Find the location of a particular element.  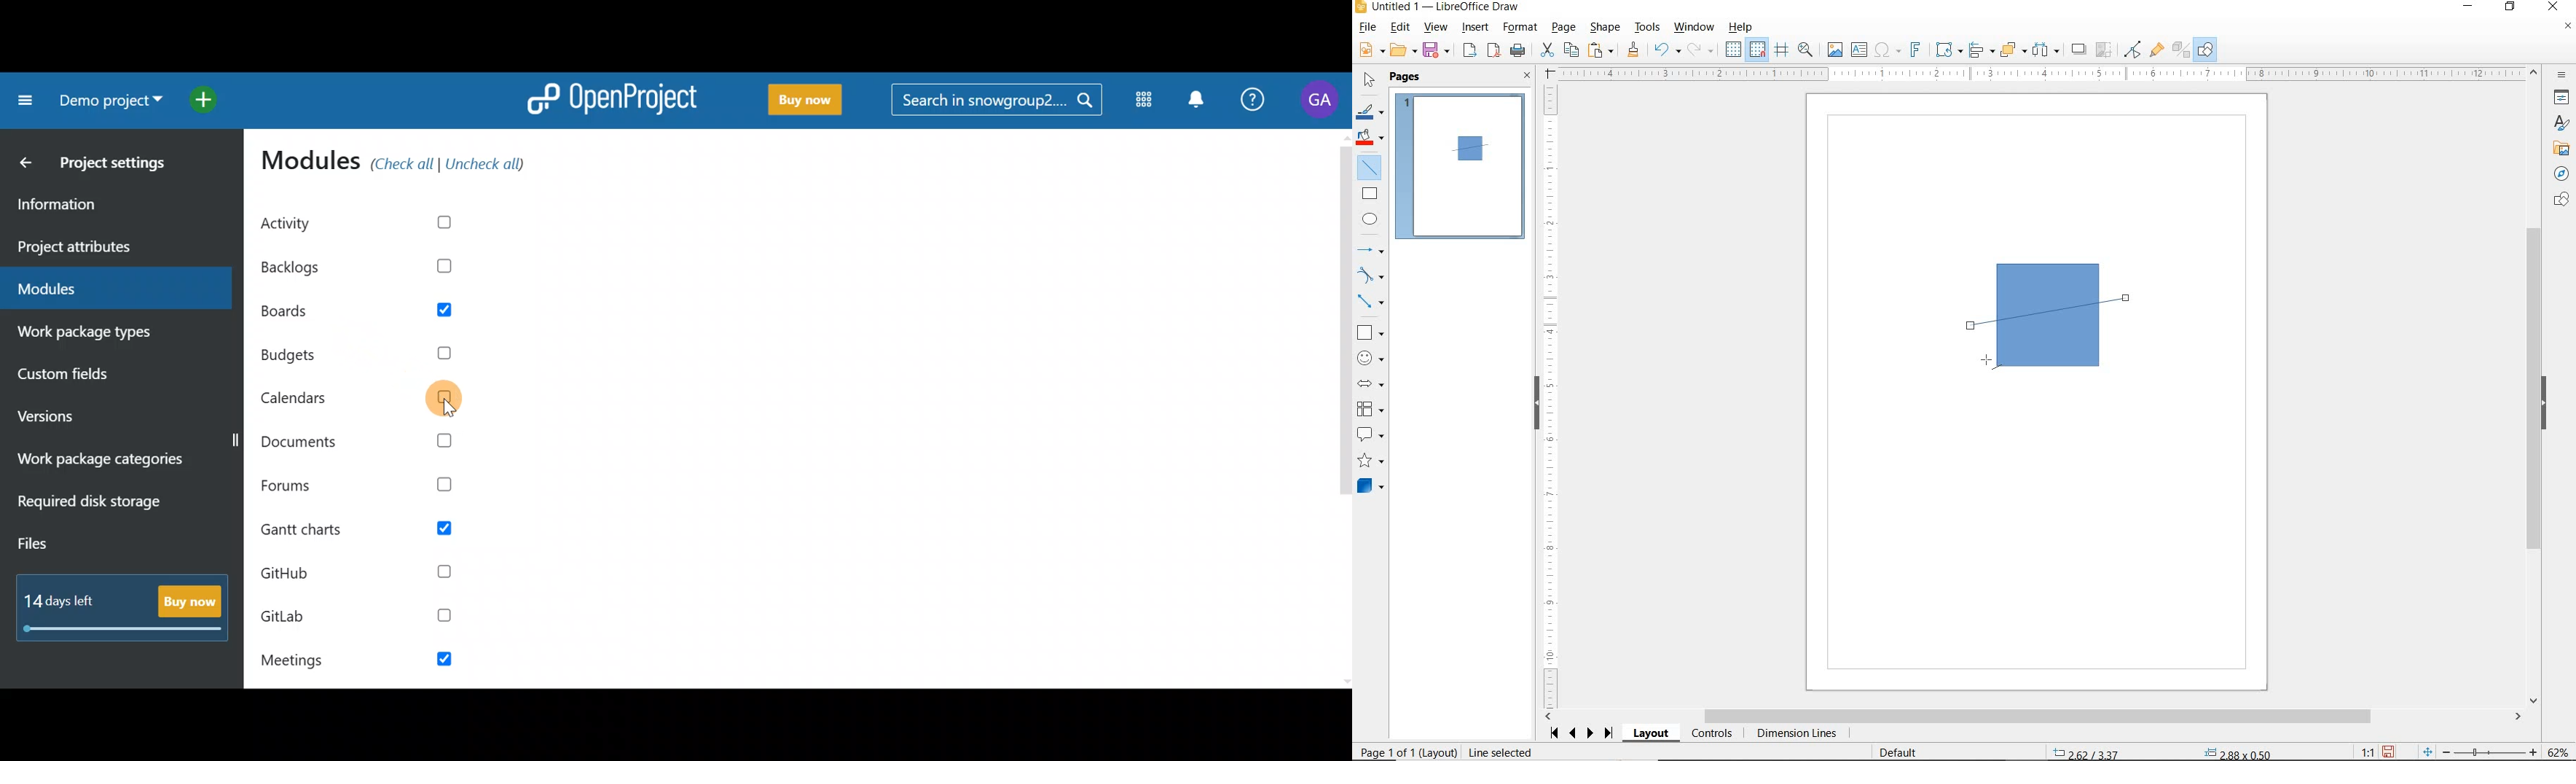

SAVE is located at coordinates (1437, 51).